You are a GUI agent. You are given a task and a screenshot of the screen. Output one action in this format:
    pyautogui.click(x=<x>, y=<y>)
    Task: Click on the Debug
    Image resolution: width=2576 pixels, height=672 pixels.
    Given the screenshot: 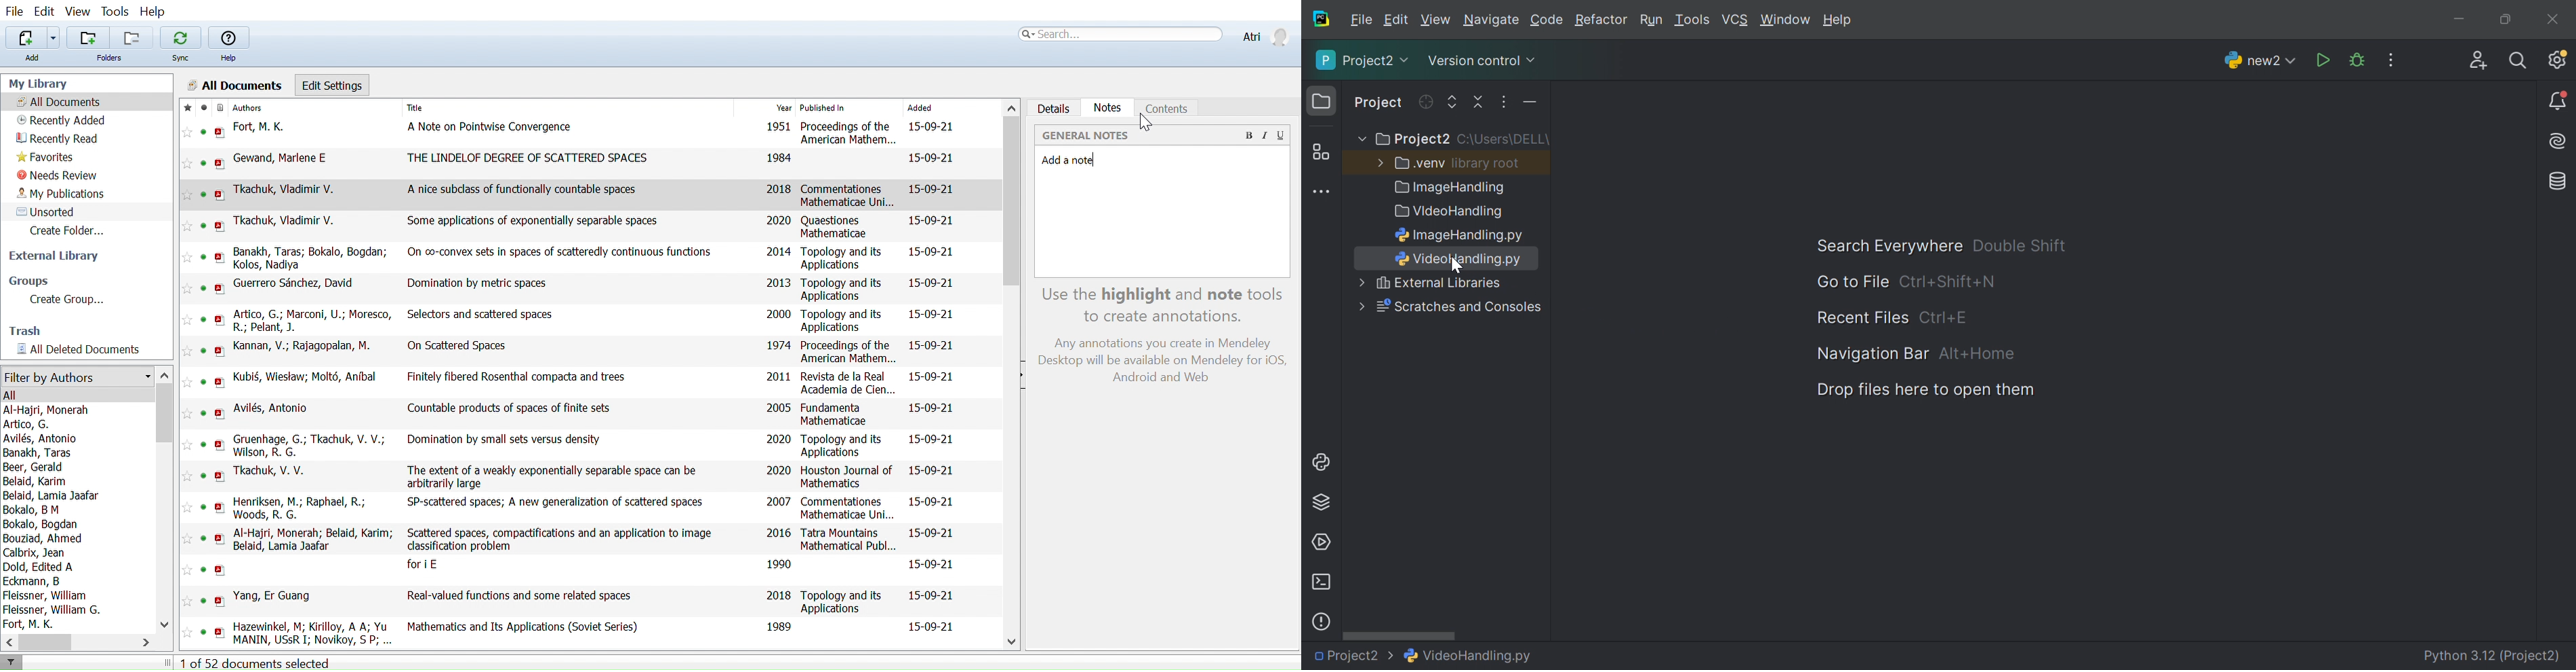 What is the action you would take?
    pyautogui.click(x=2357, y=60)
    